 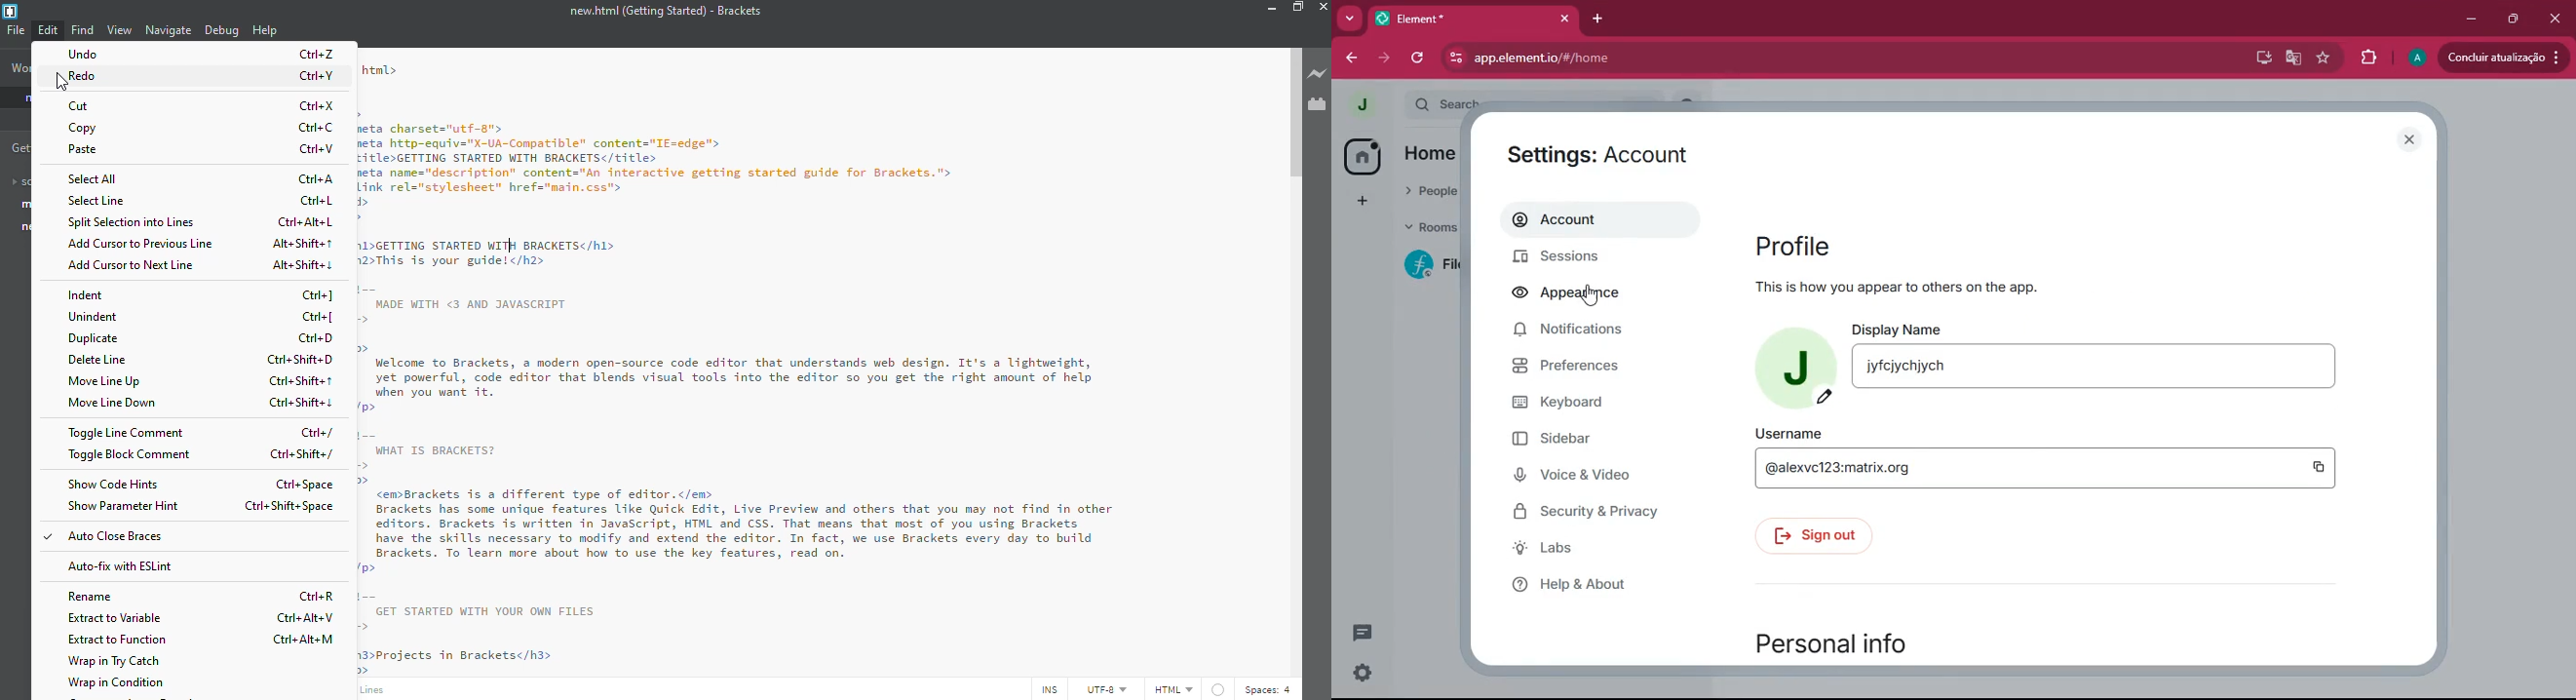 I want to click on Display Name, so click(x=1900, y=328).